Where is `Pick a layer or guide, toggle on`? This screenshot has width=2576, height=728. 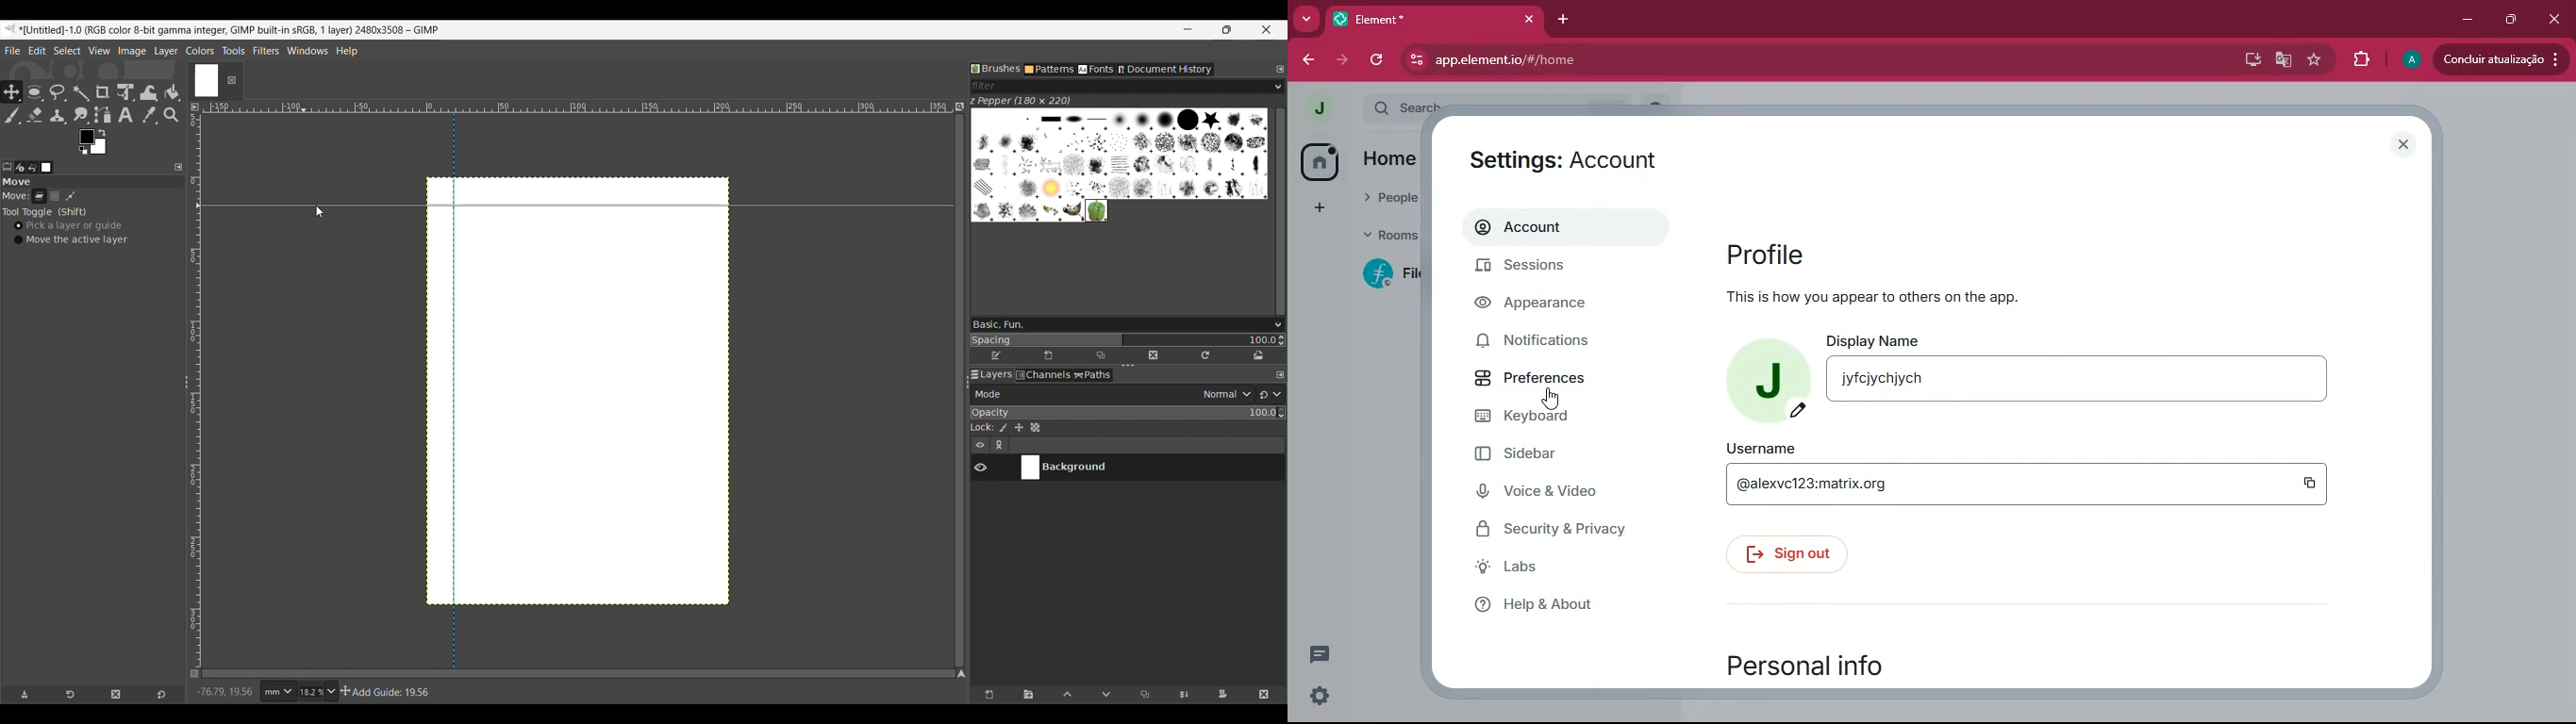
Pick a layer or guide, toggle on is located at coordinates (68, 226).